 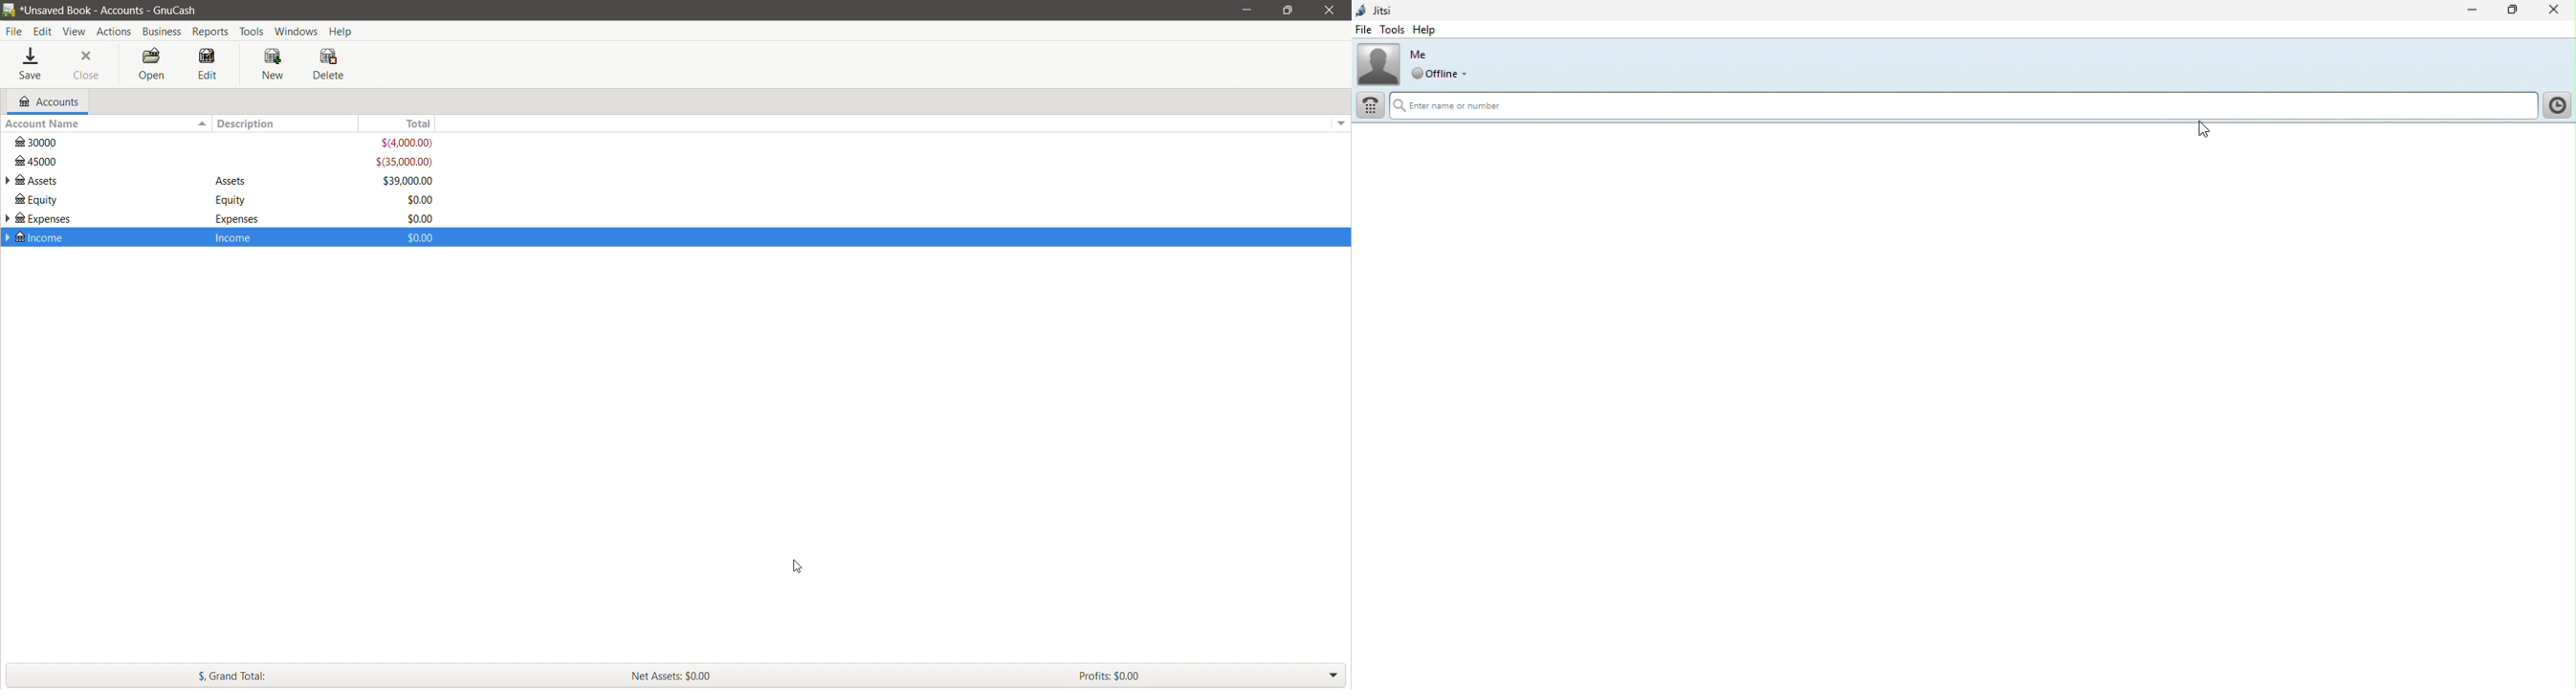 What do you see at coordinates (1212, 675) in the screenshot?
I see `Profits` at bounding box center [1212, 675].